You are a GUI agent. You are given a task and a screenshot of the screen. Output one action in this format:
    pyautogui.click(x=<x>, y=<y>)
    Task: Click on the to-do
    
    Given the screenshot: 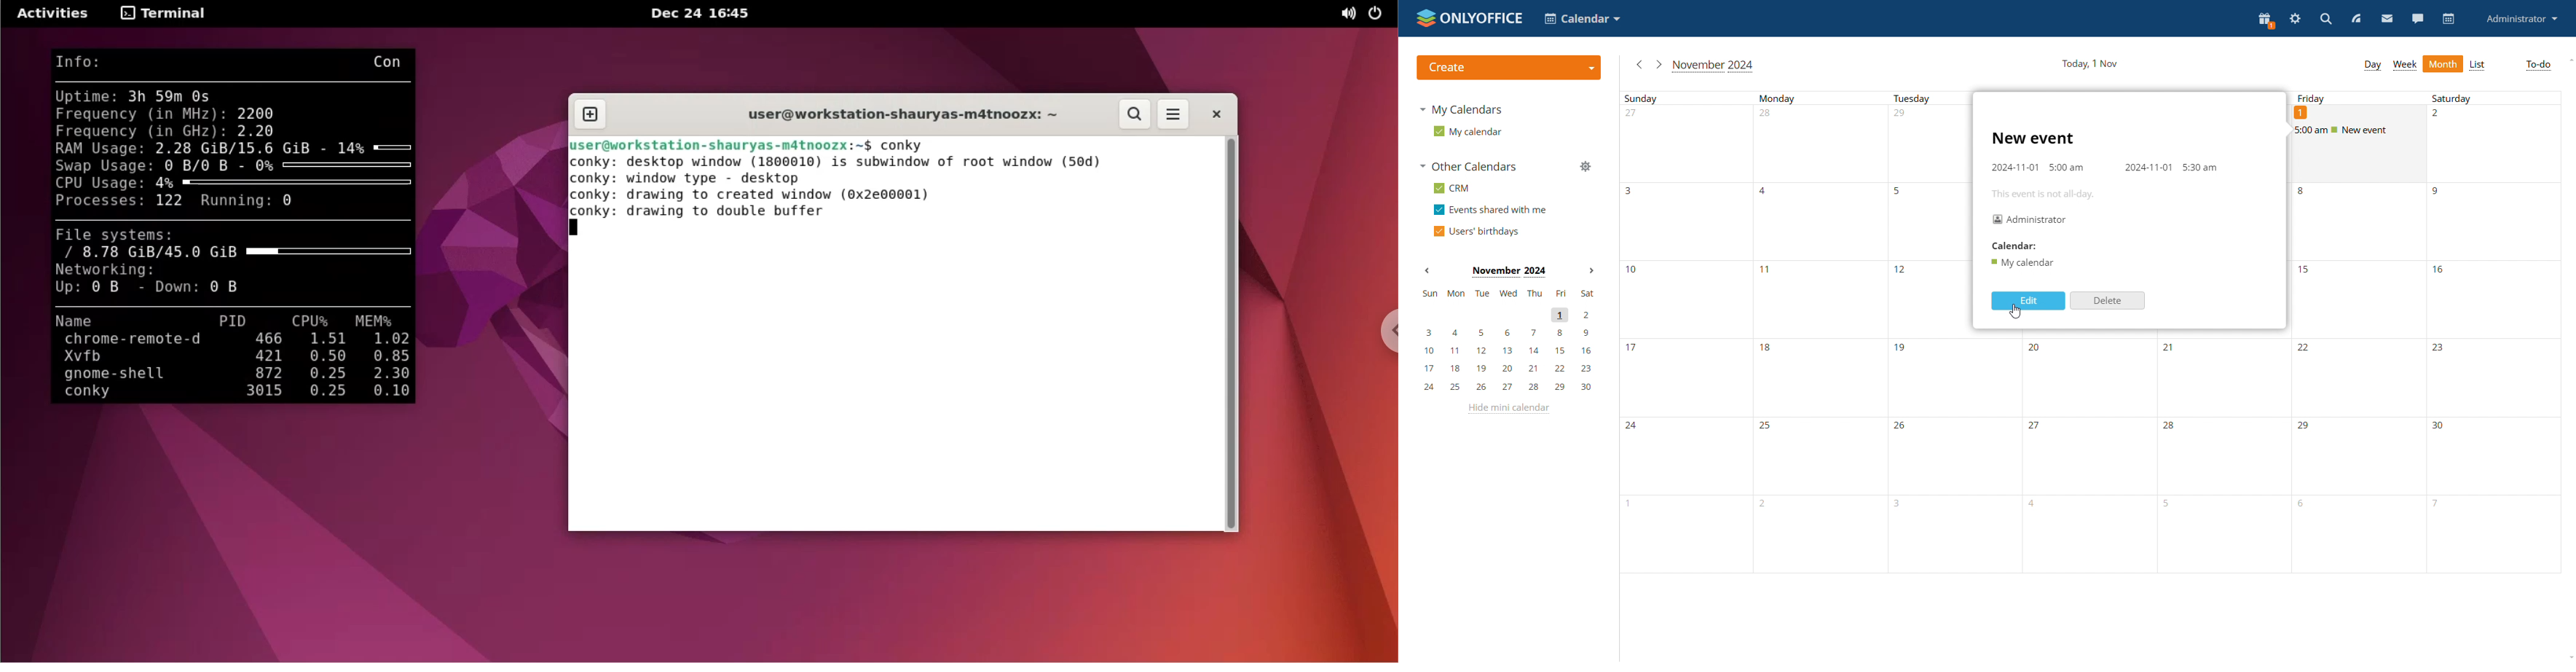 What is the action you would take?
    pyautogui.click(x=2539, y=65)
    